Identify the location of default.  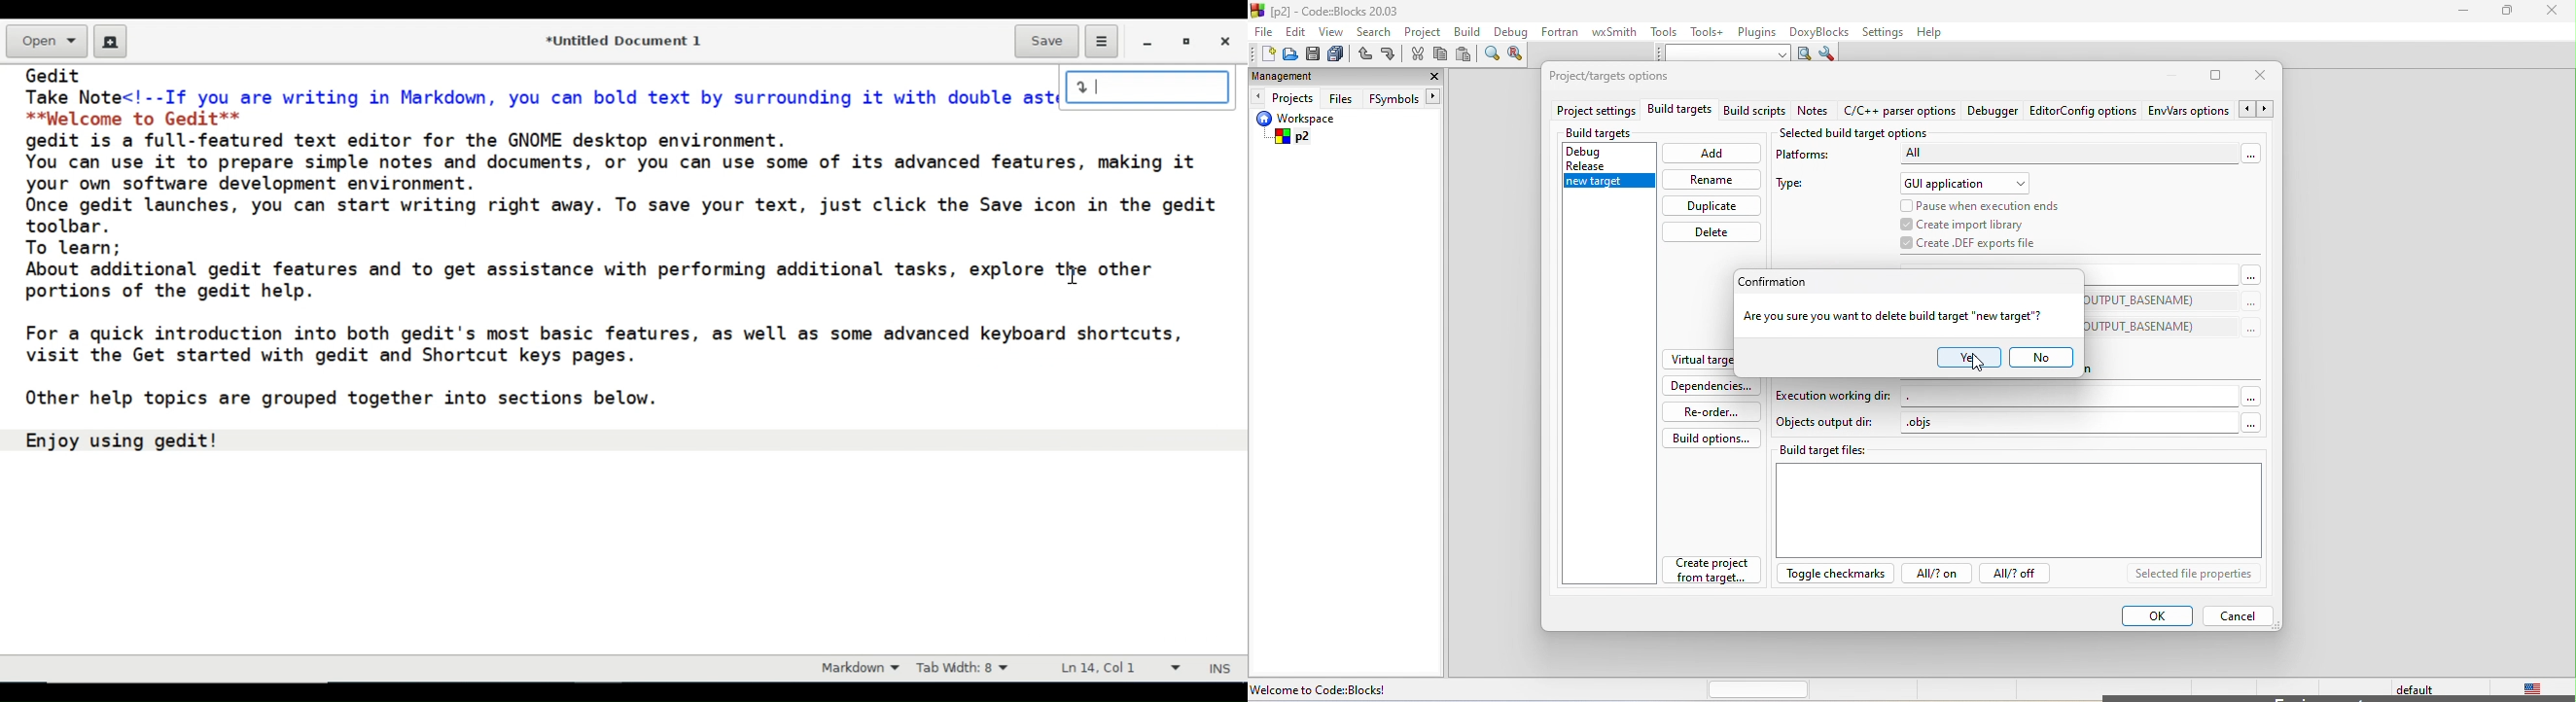
(2409, 689).